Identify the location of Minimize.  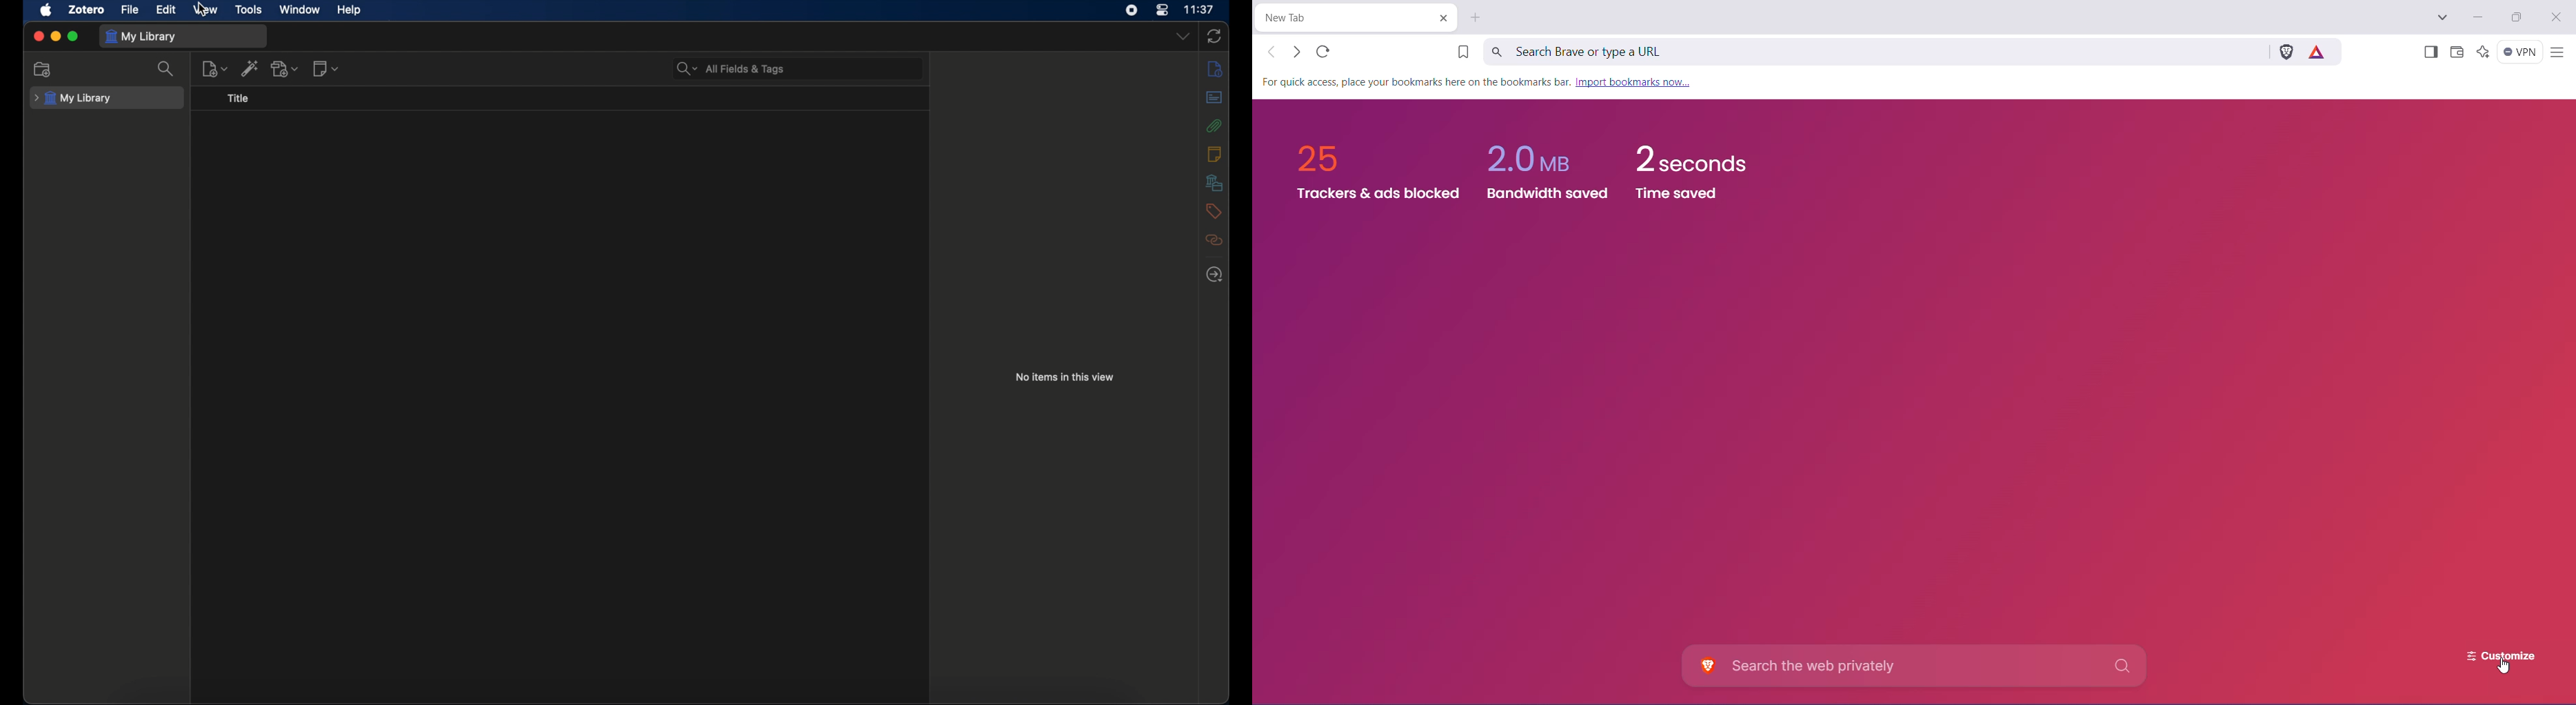
(2477, 17).